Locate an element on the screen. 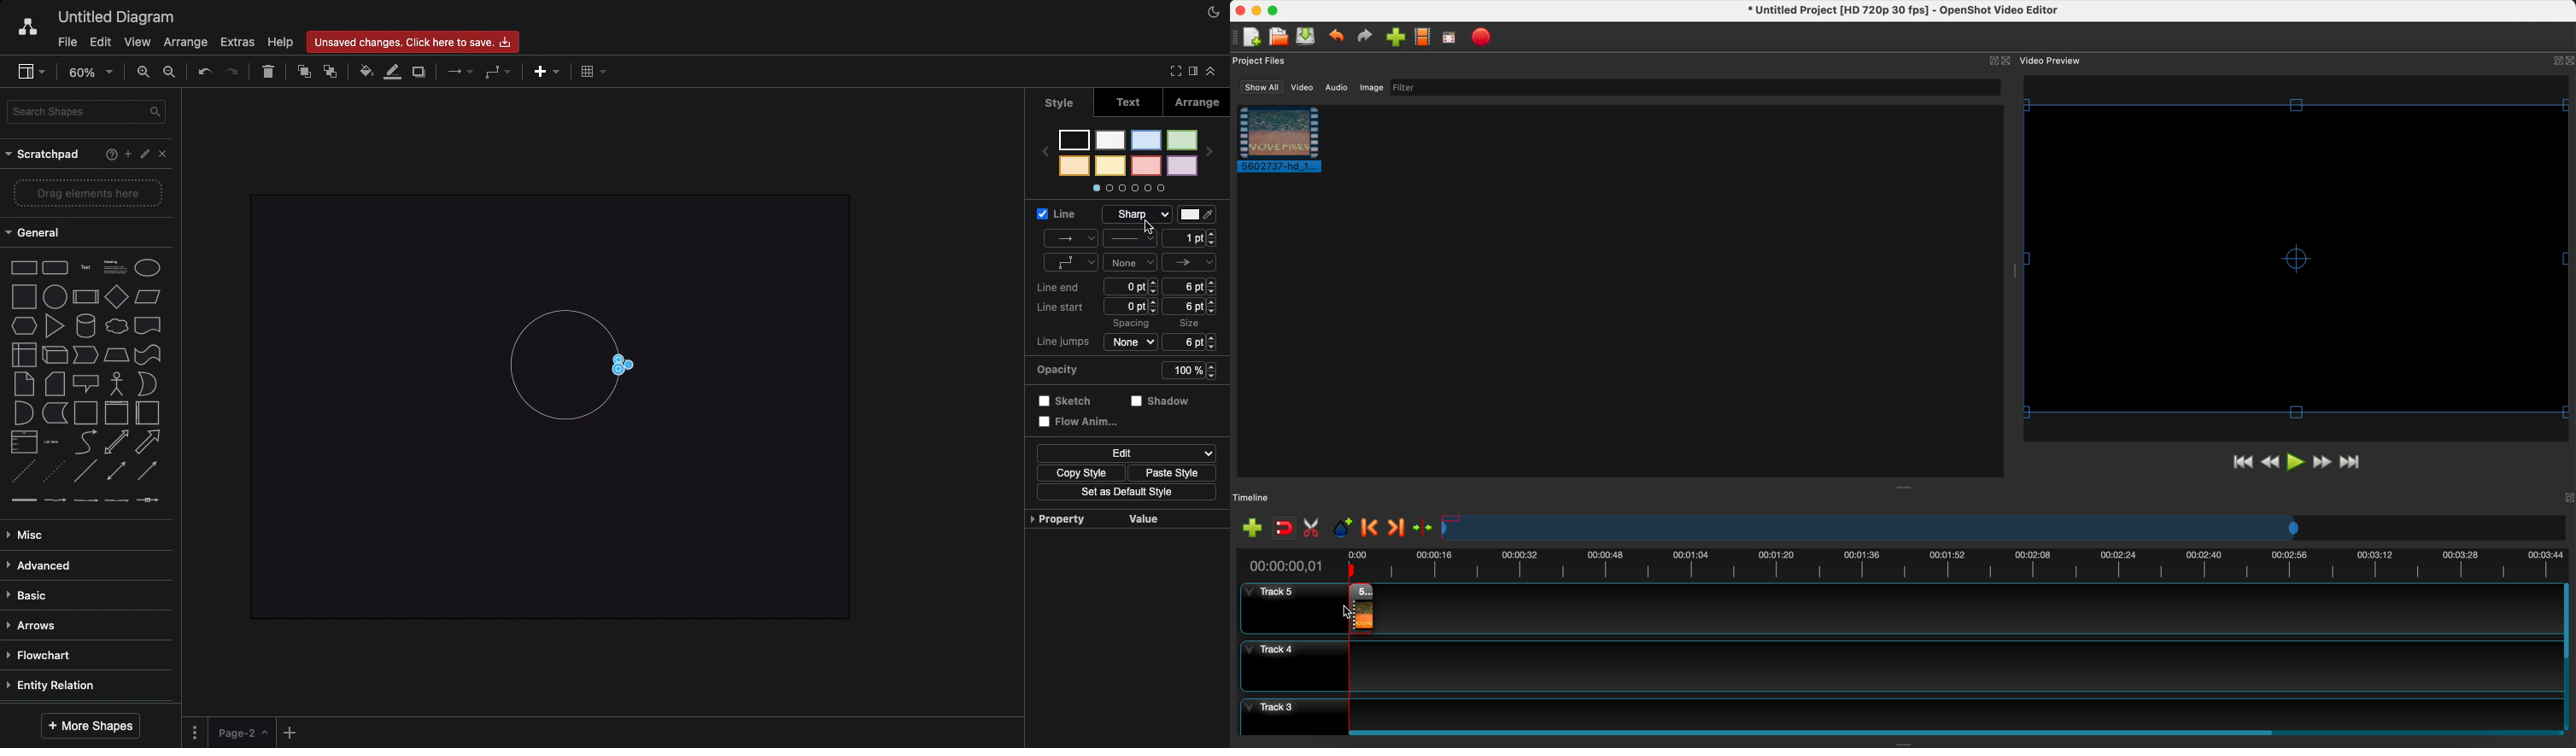 The image size is (2576, 756). Loop connector selected is located at coordinates (629, 363).